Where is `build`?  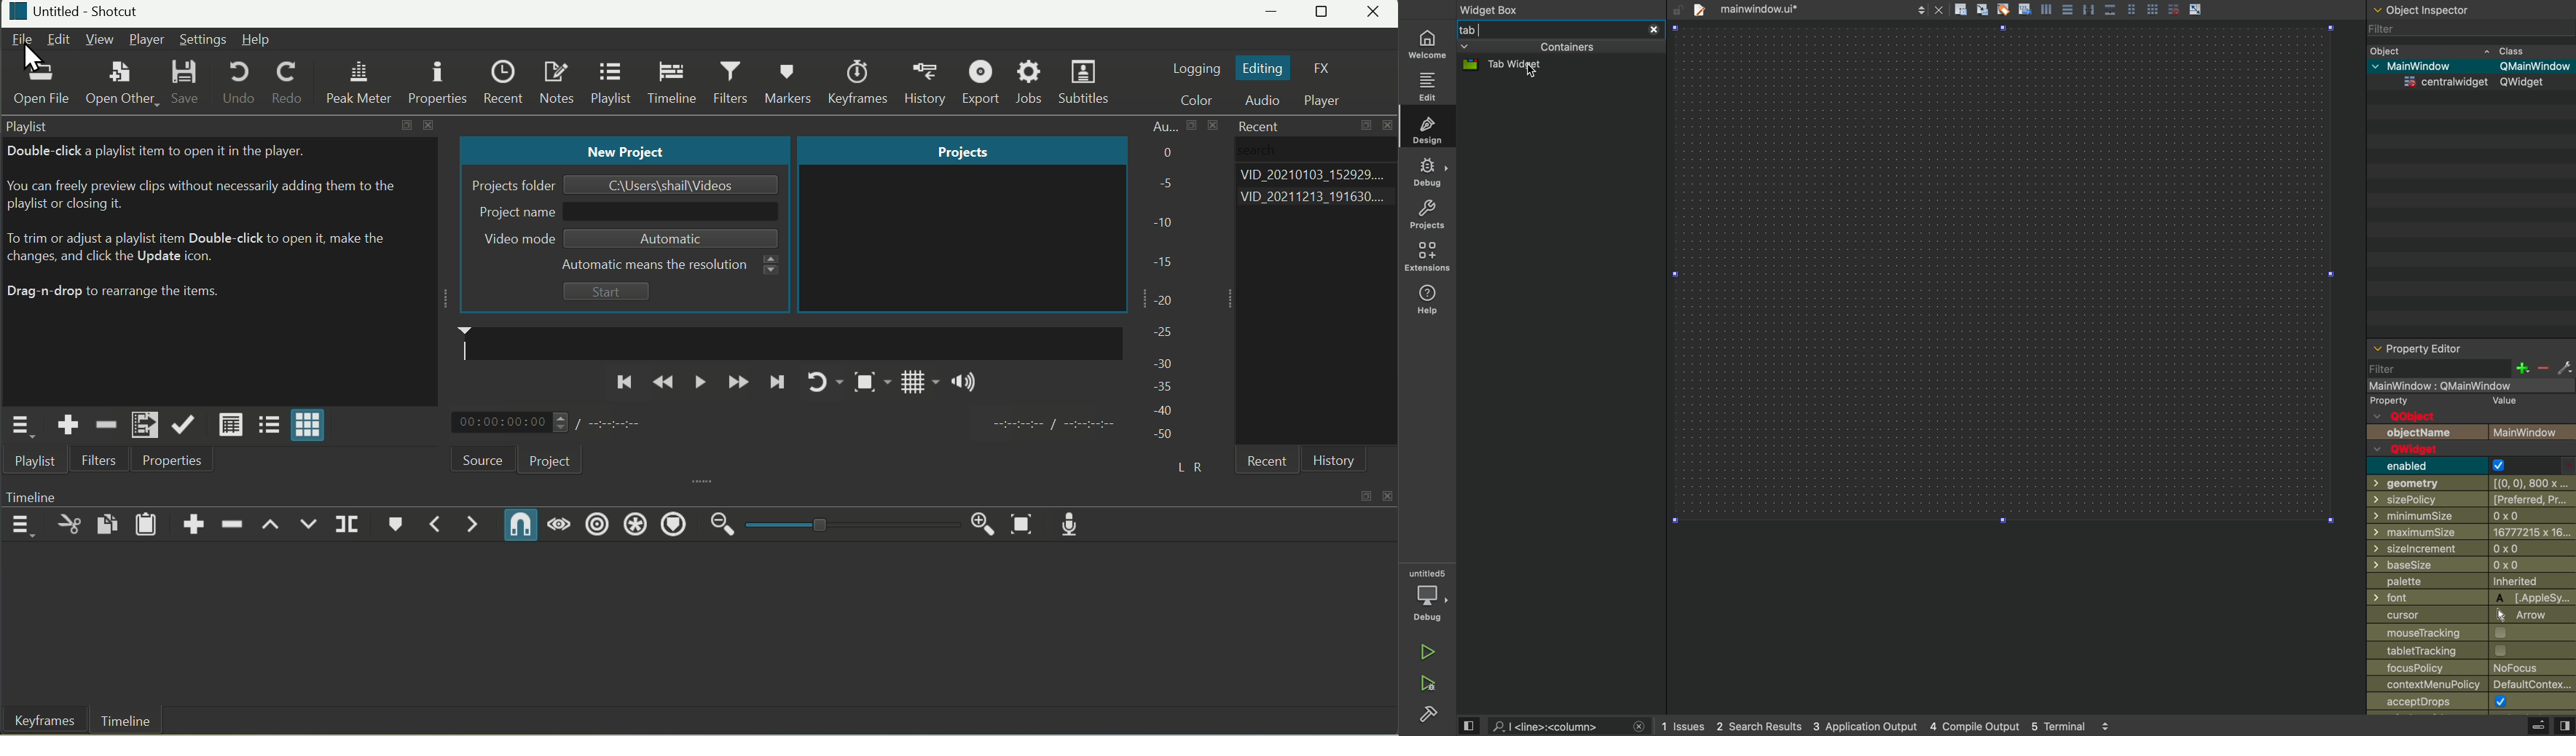
build is located at coordinates (1427, 716).